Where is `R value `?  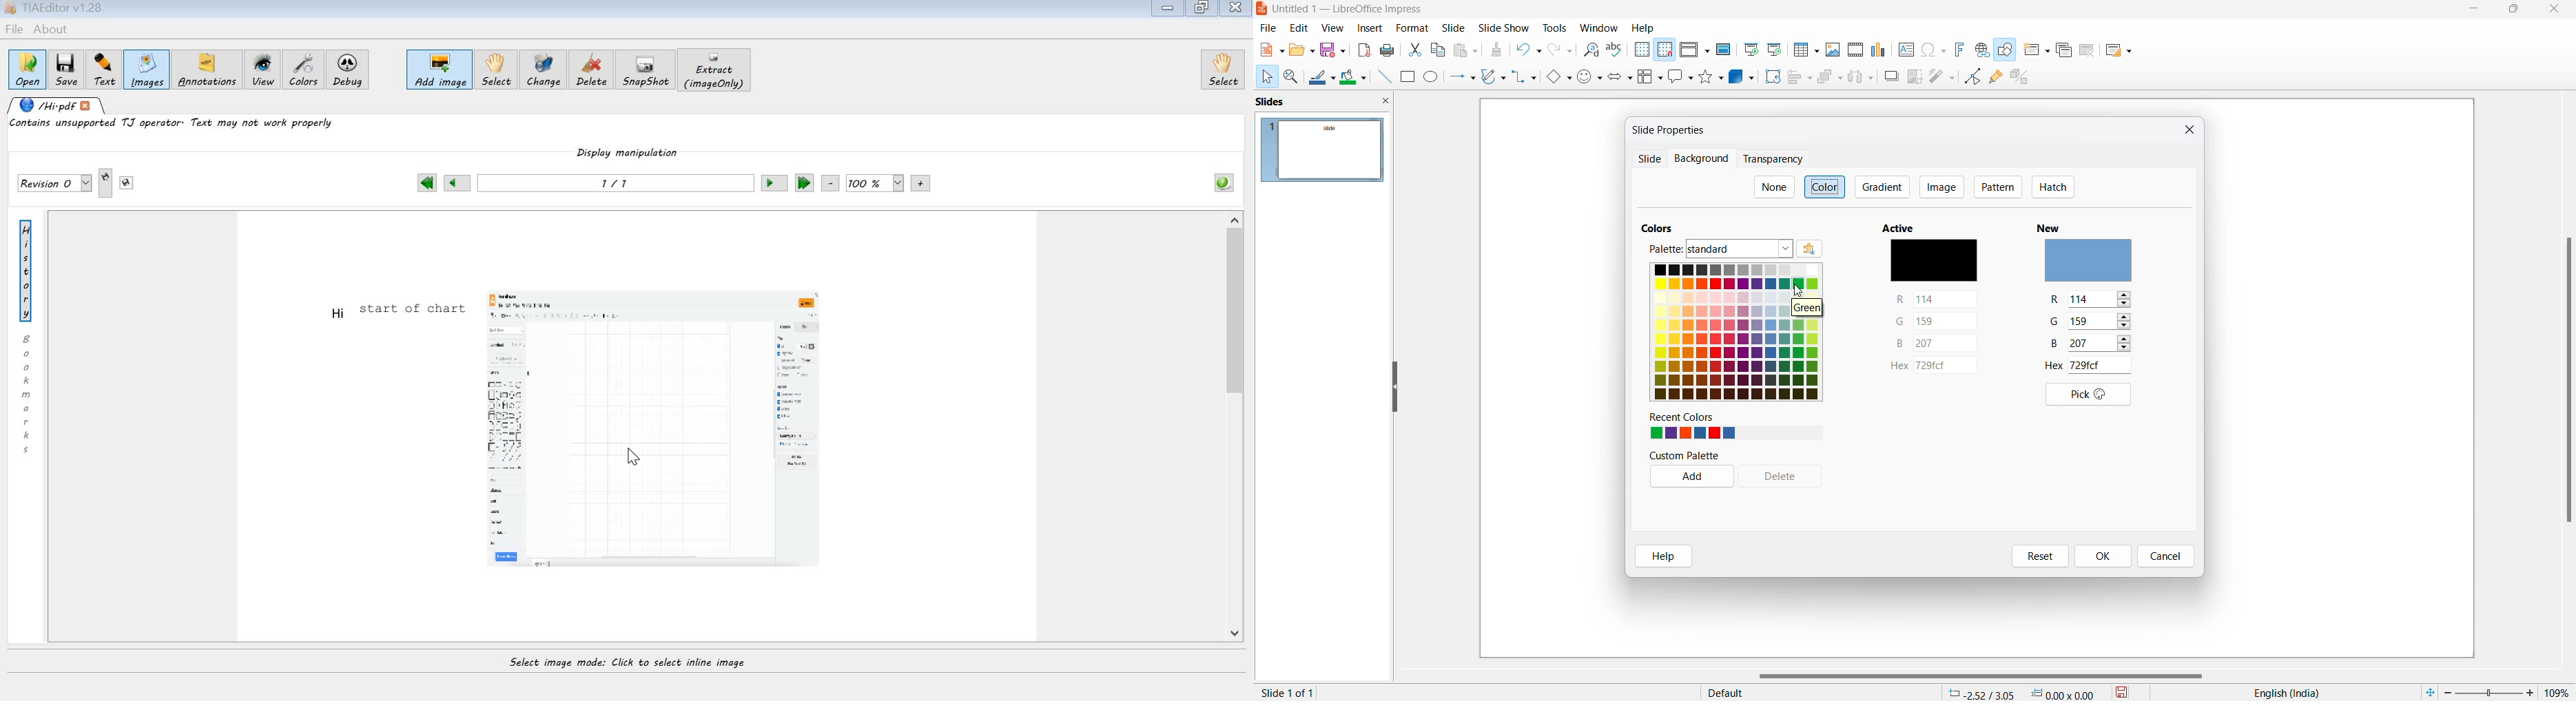 R value  is located at coordinates (2091, 300).